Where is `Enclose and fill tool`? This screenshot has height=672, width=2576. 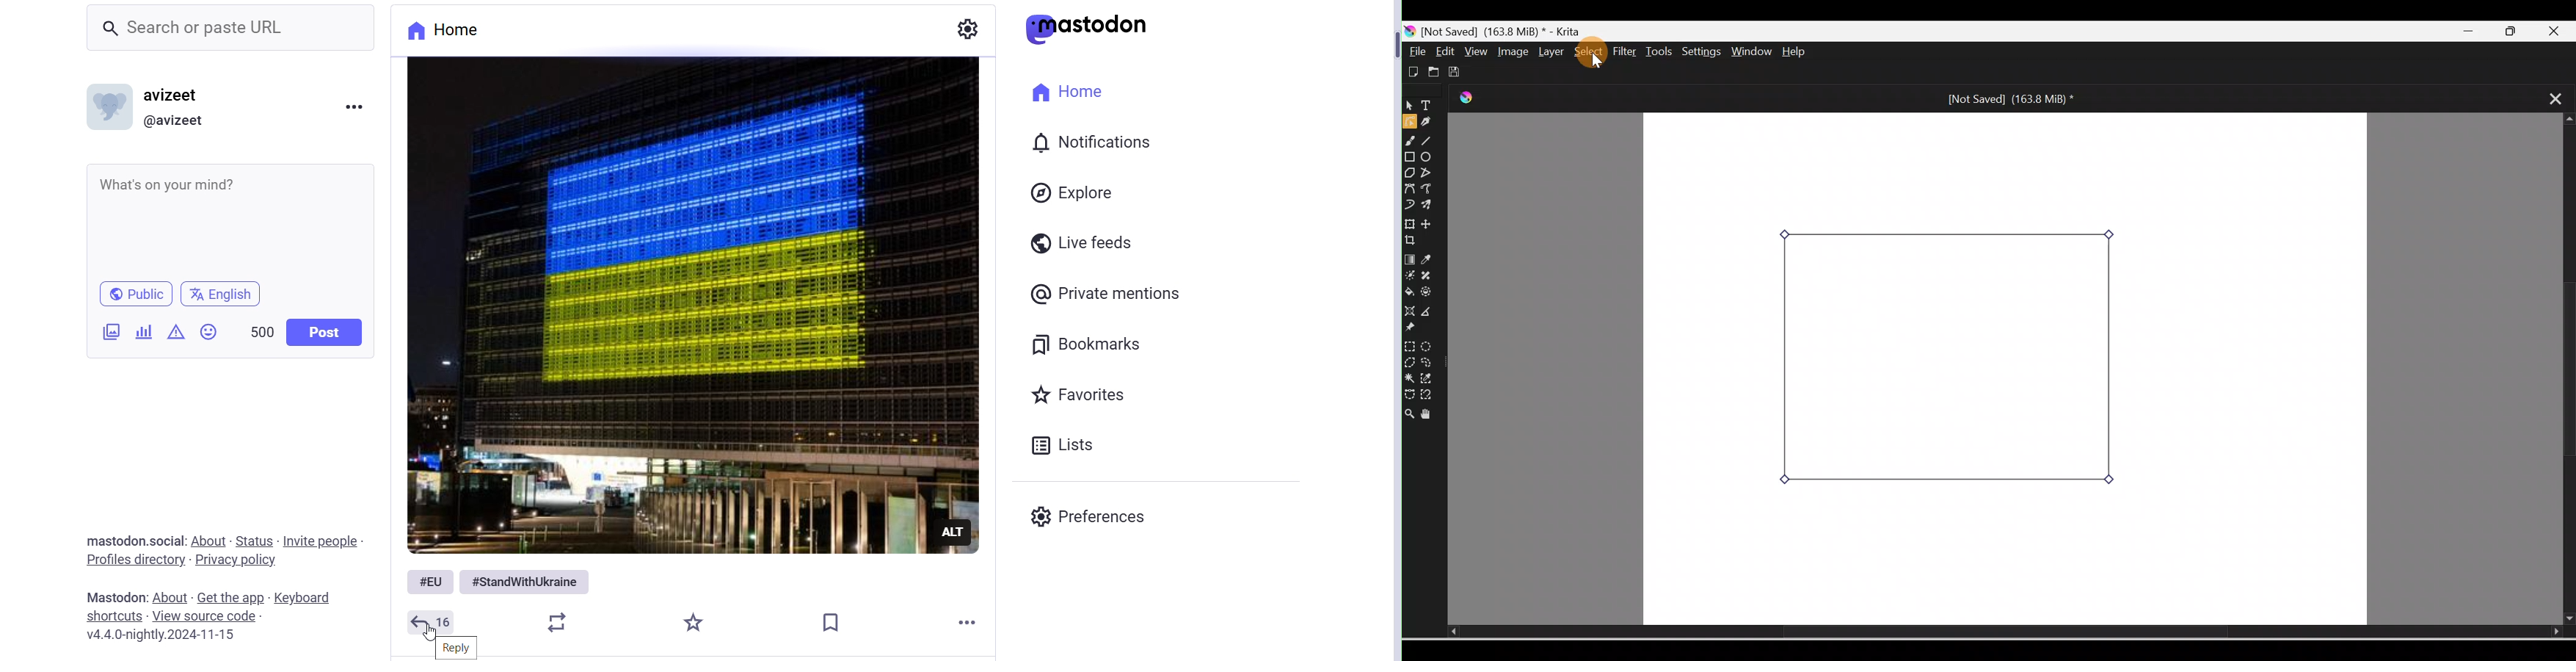 Enclose and fill tool is located at coordinates (1430, 294).